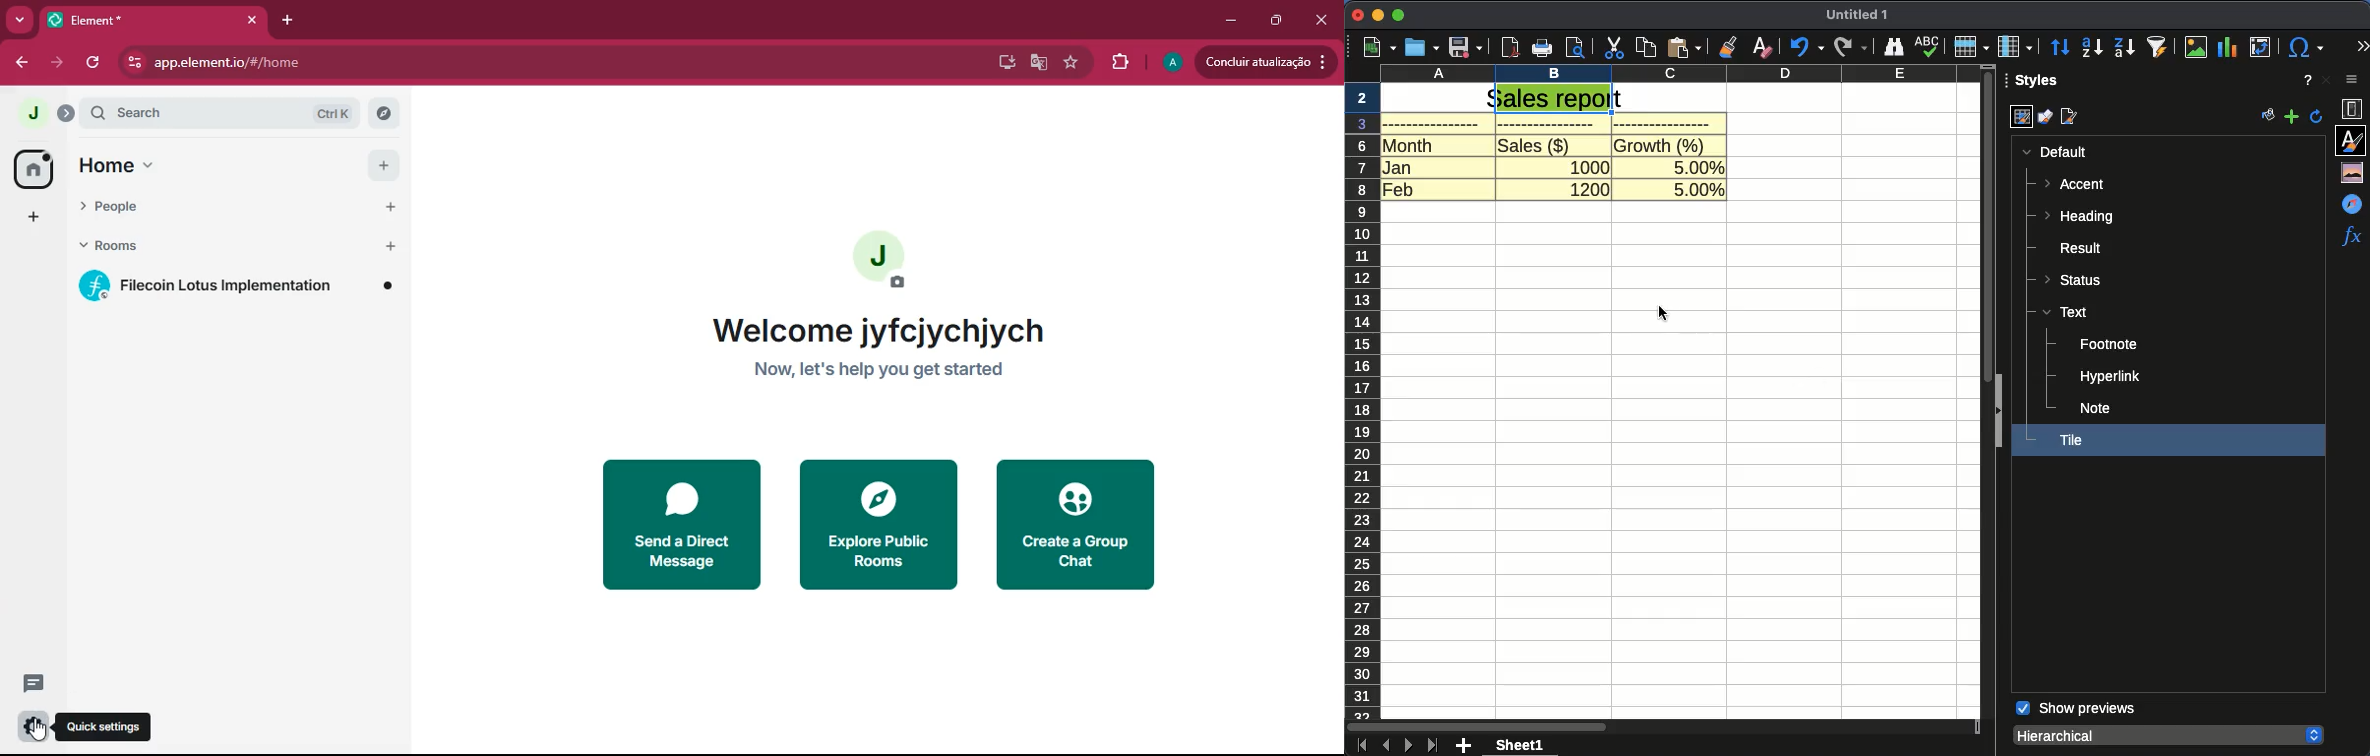 The width and height of the screenshot is (2380, 756). What do you see at coordinates (1683, 47) in the screenshot?
I see `paste` at bounding box center [1683, 47].